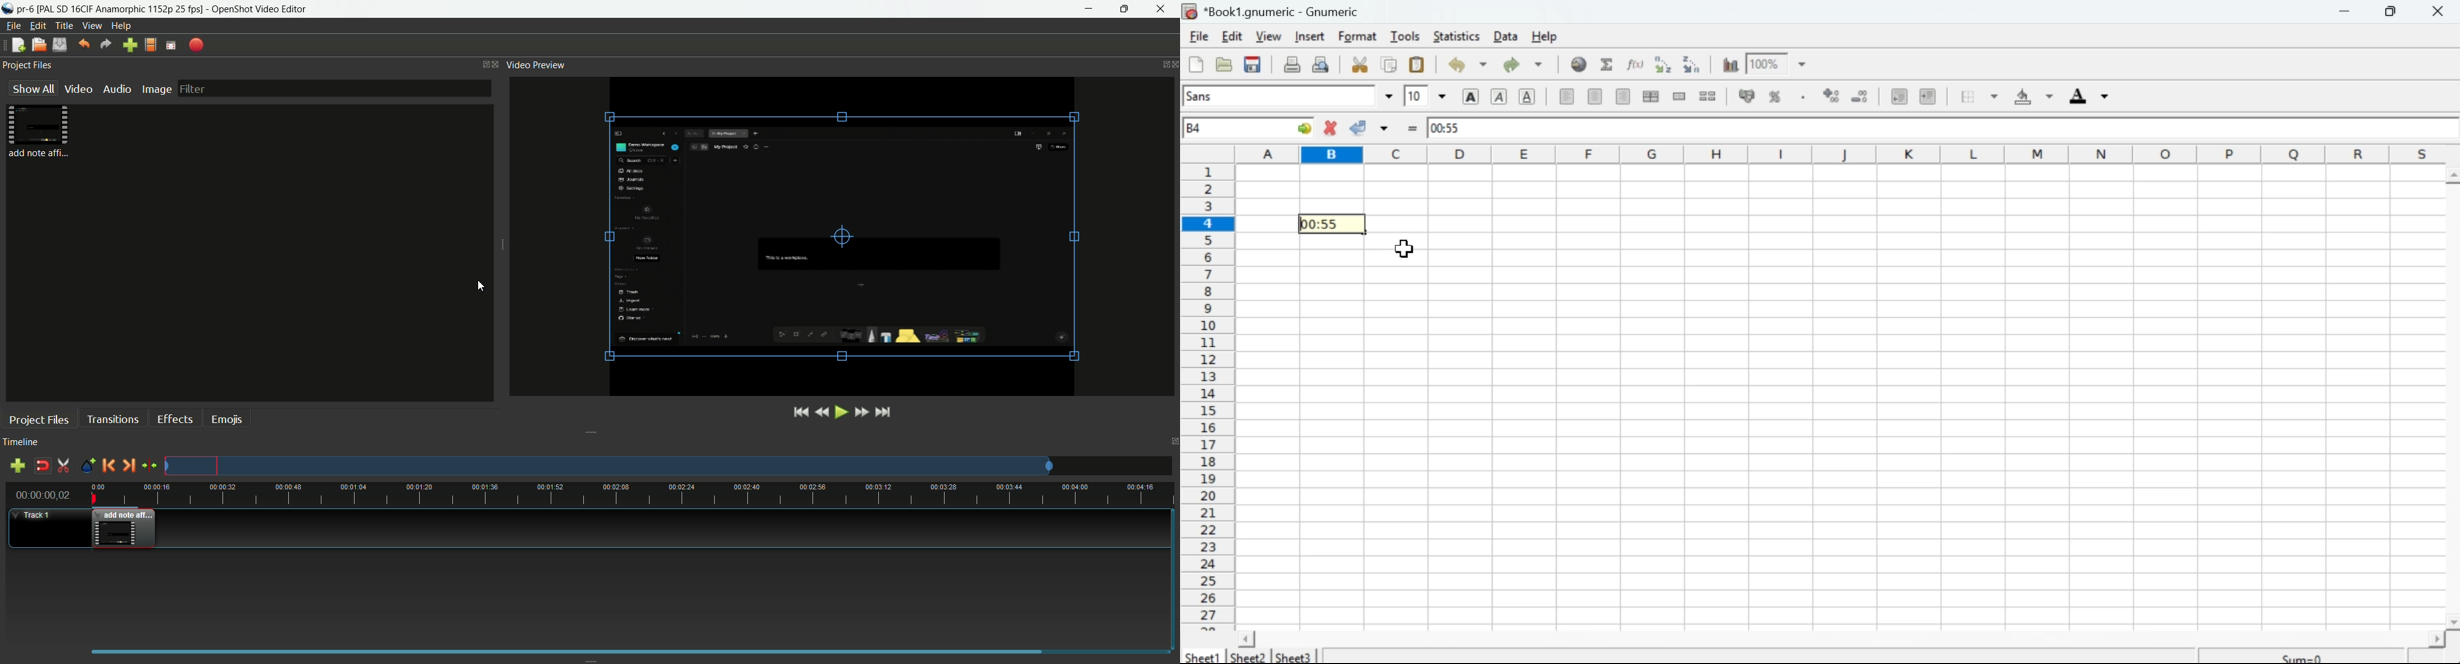  I want to click on Percentage, so click(1779, 95).